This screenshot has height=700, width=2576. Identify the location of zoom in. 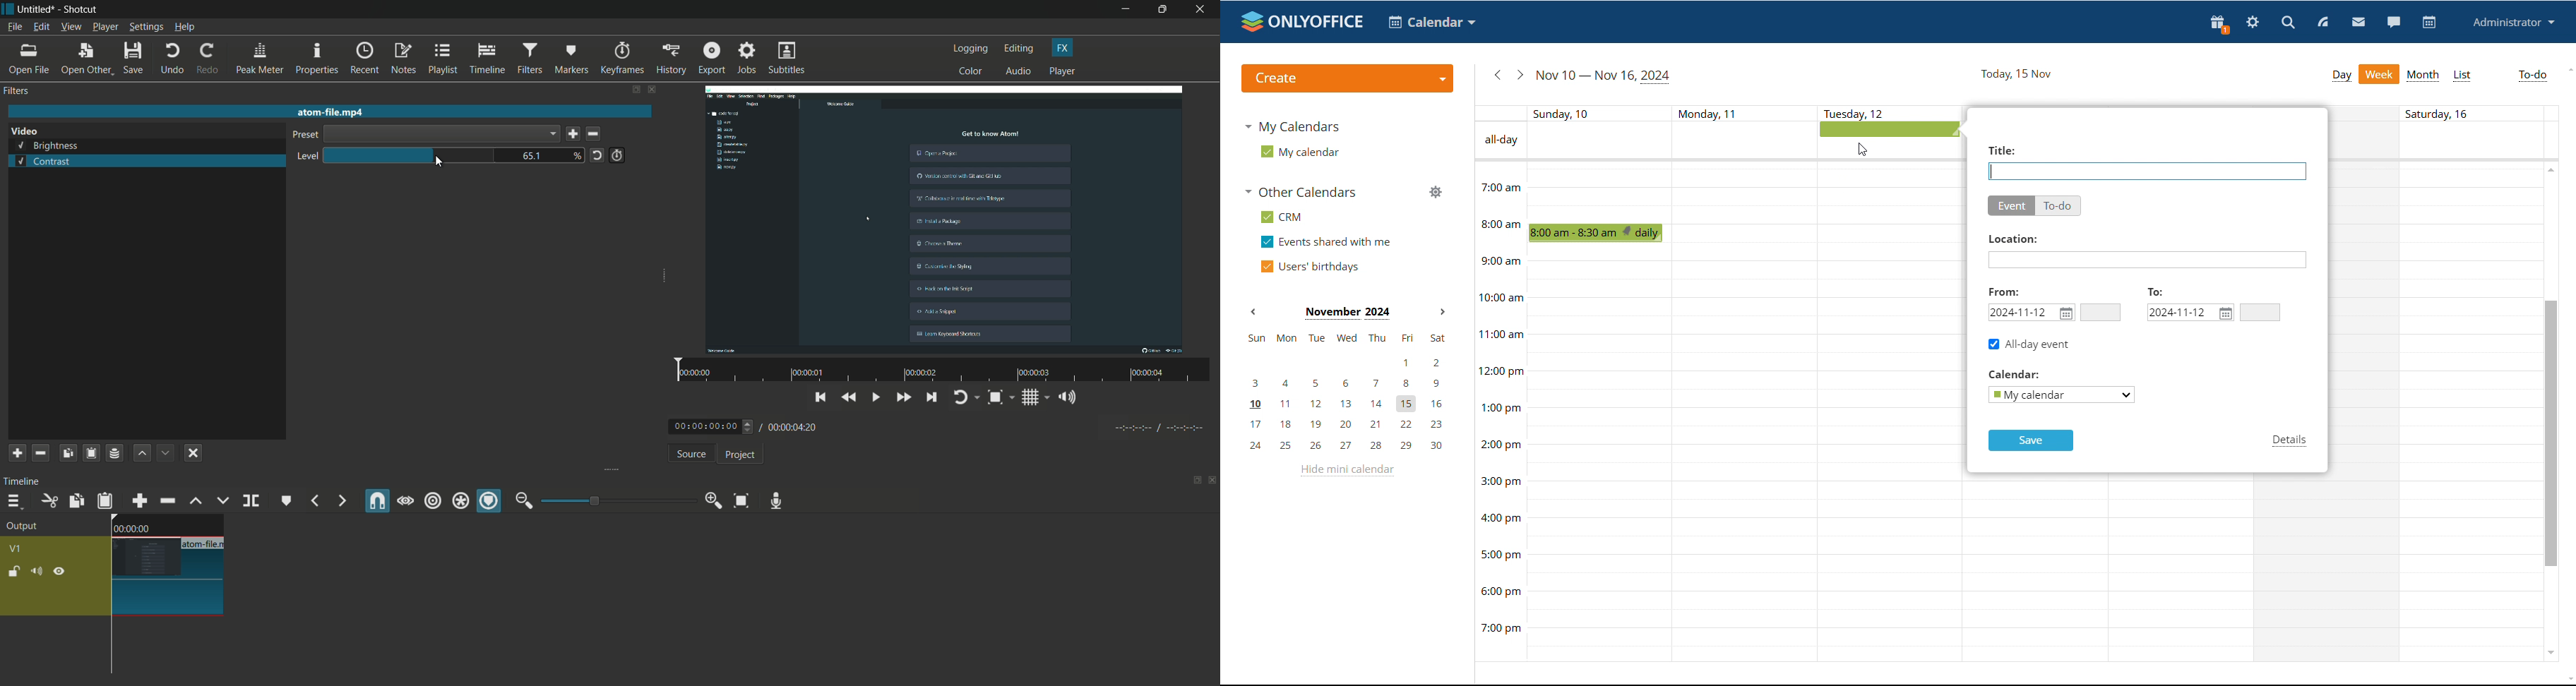
(711, 501).